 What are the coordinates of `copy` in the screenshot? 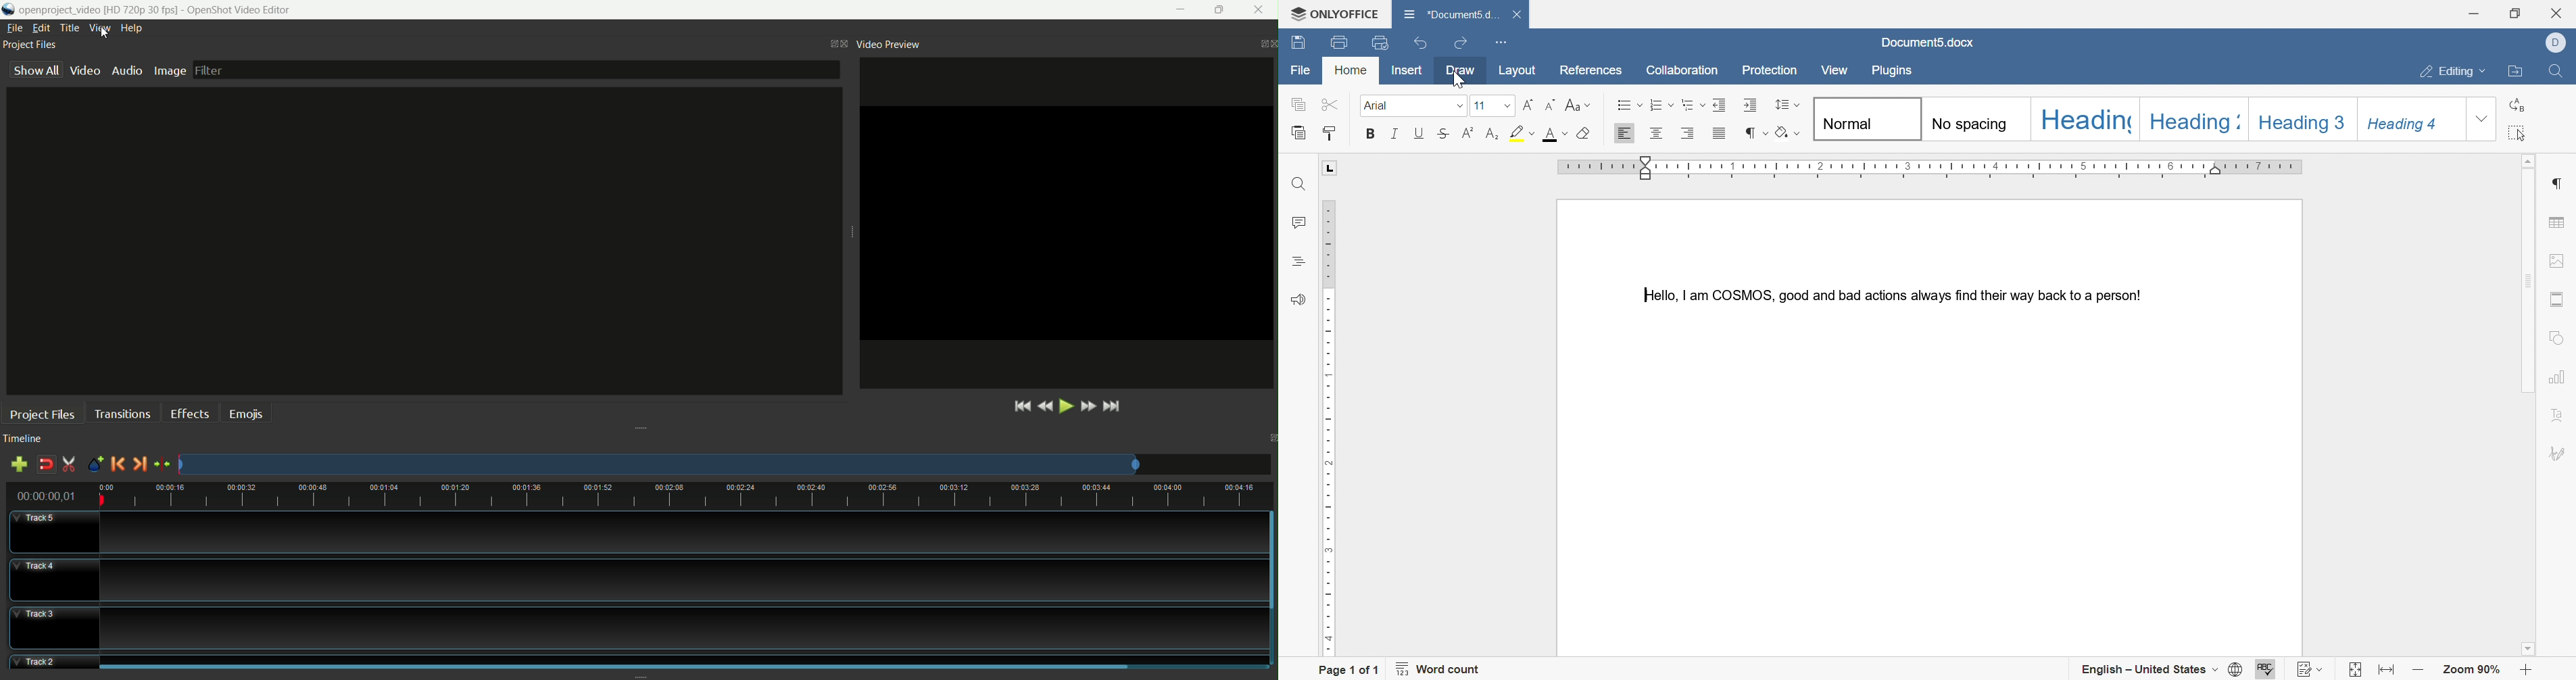 It's located at (1299, 105).